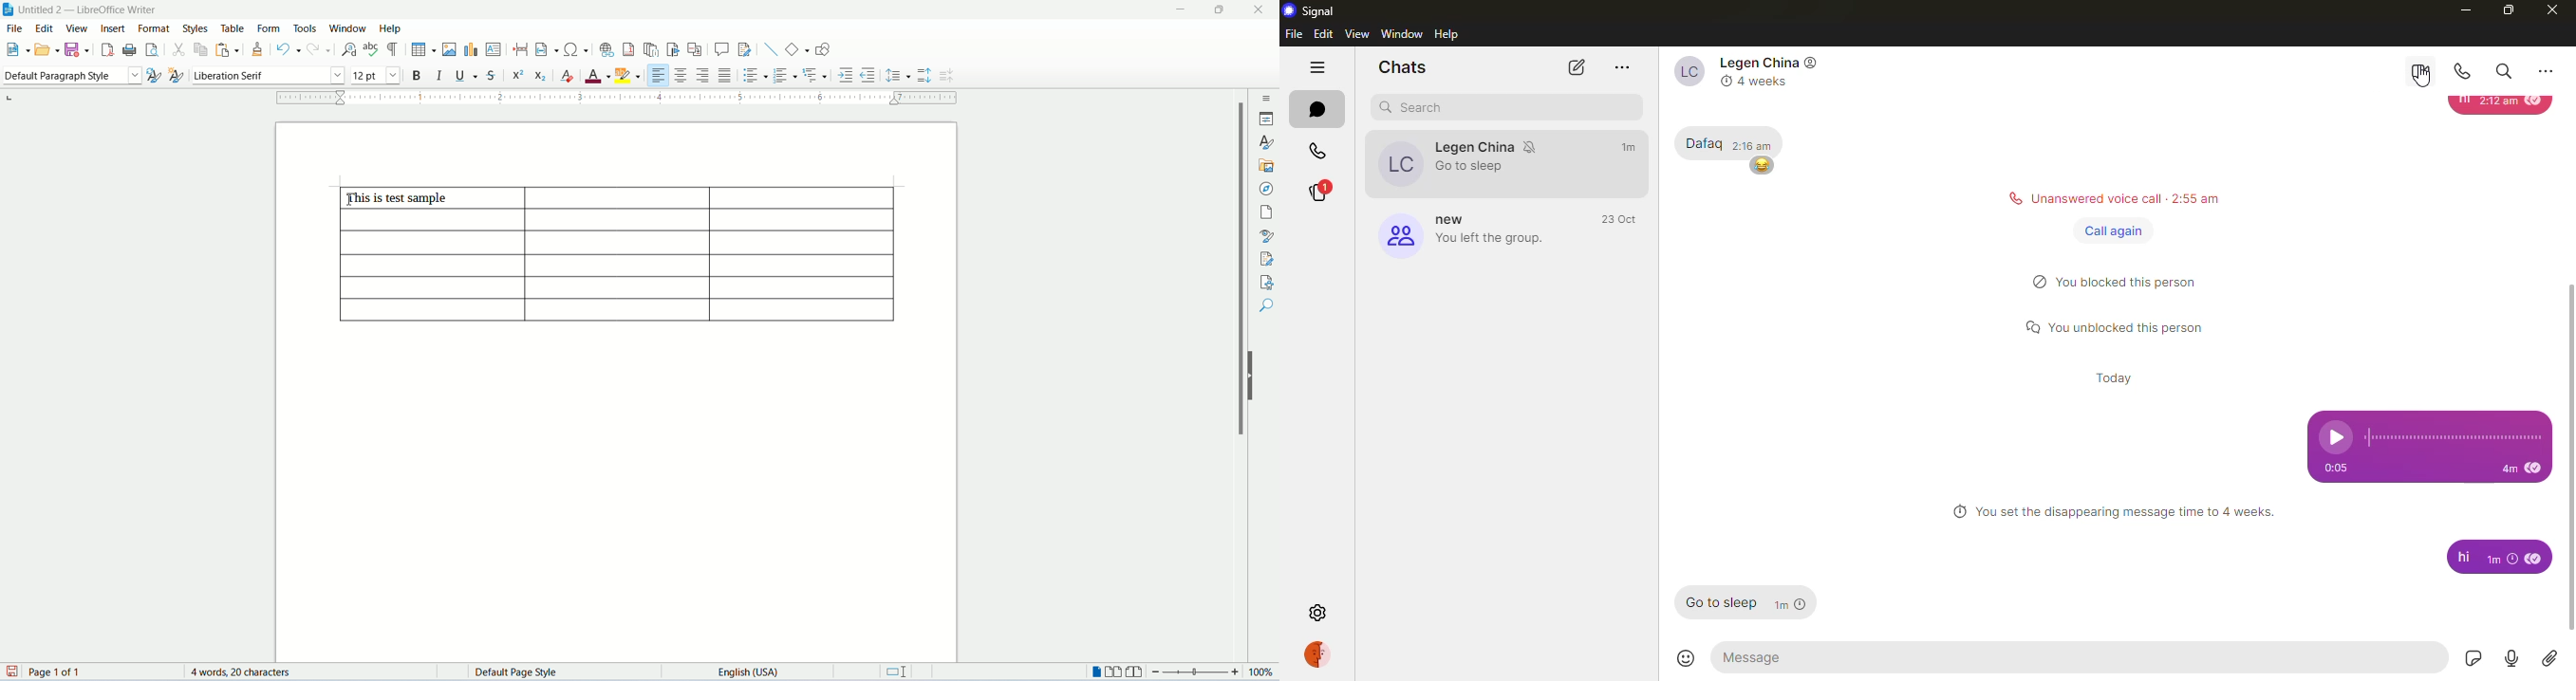 The image size is (2576, 700). I want to click on outline format, so click(818, 75).